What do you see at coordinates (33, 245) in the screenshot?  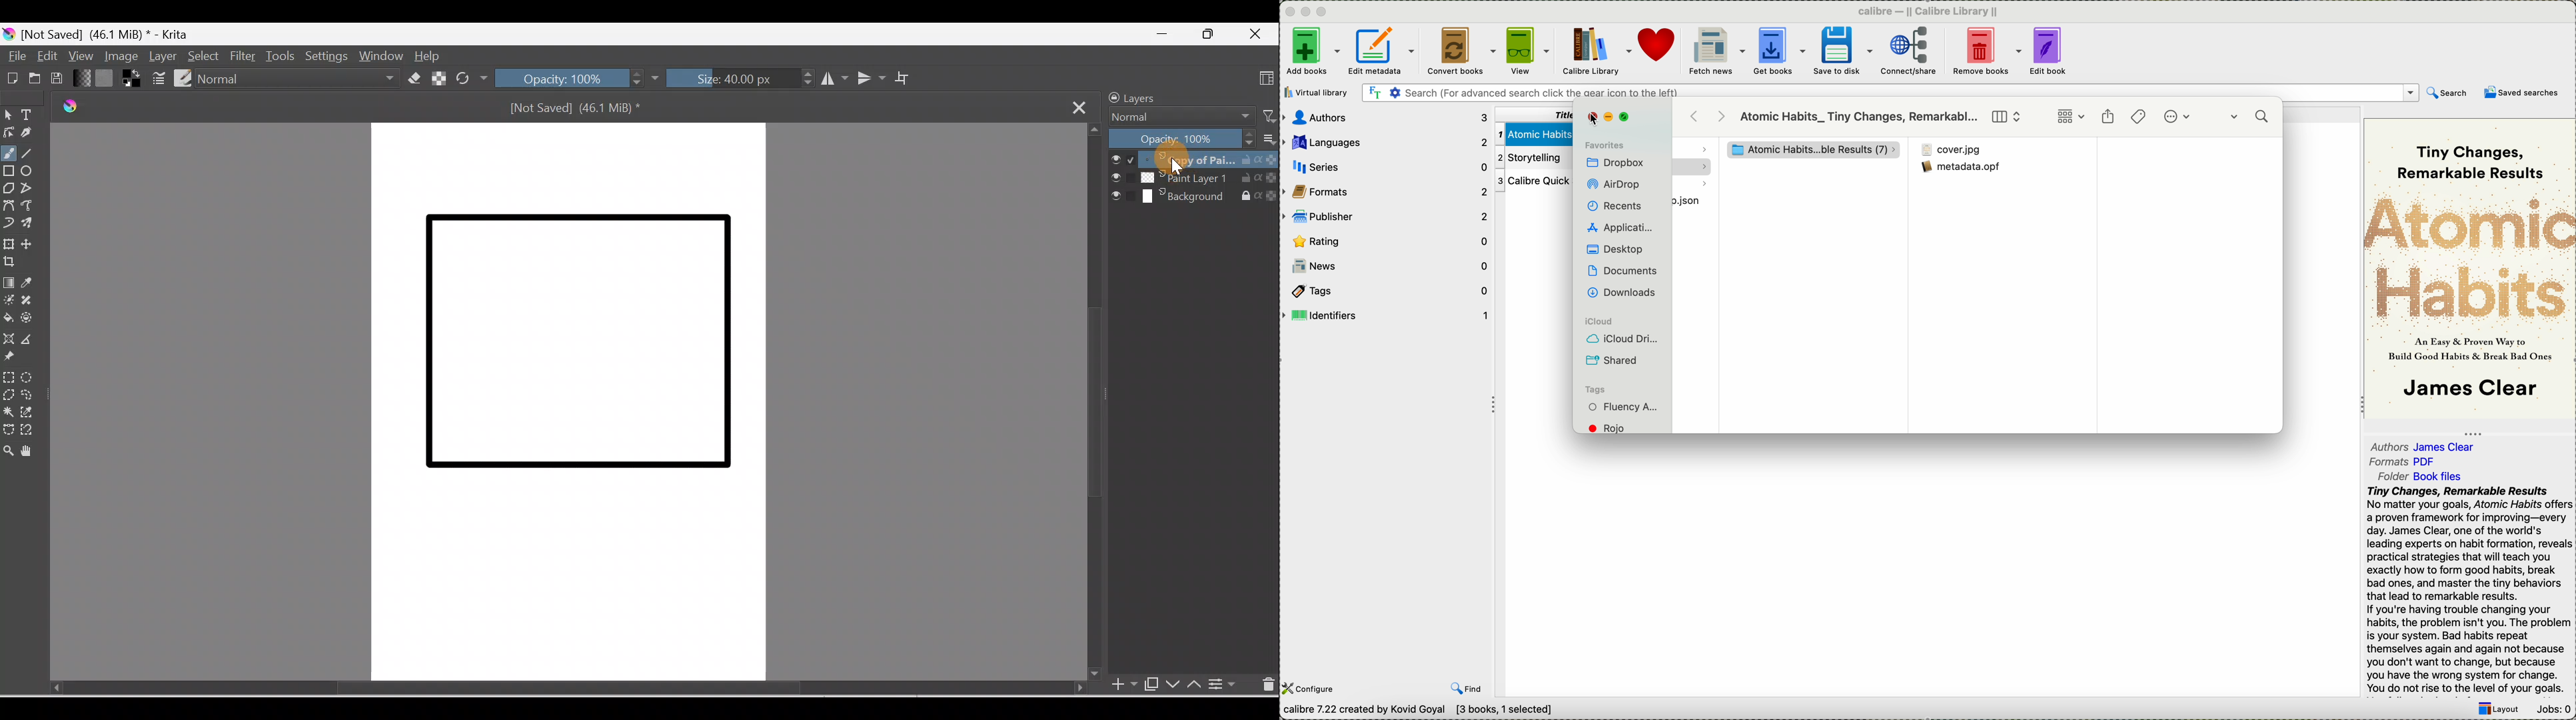 I see `Move a layer` at bounding box center [33, 245].